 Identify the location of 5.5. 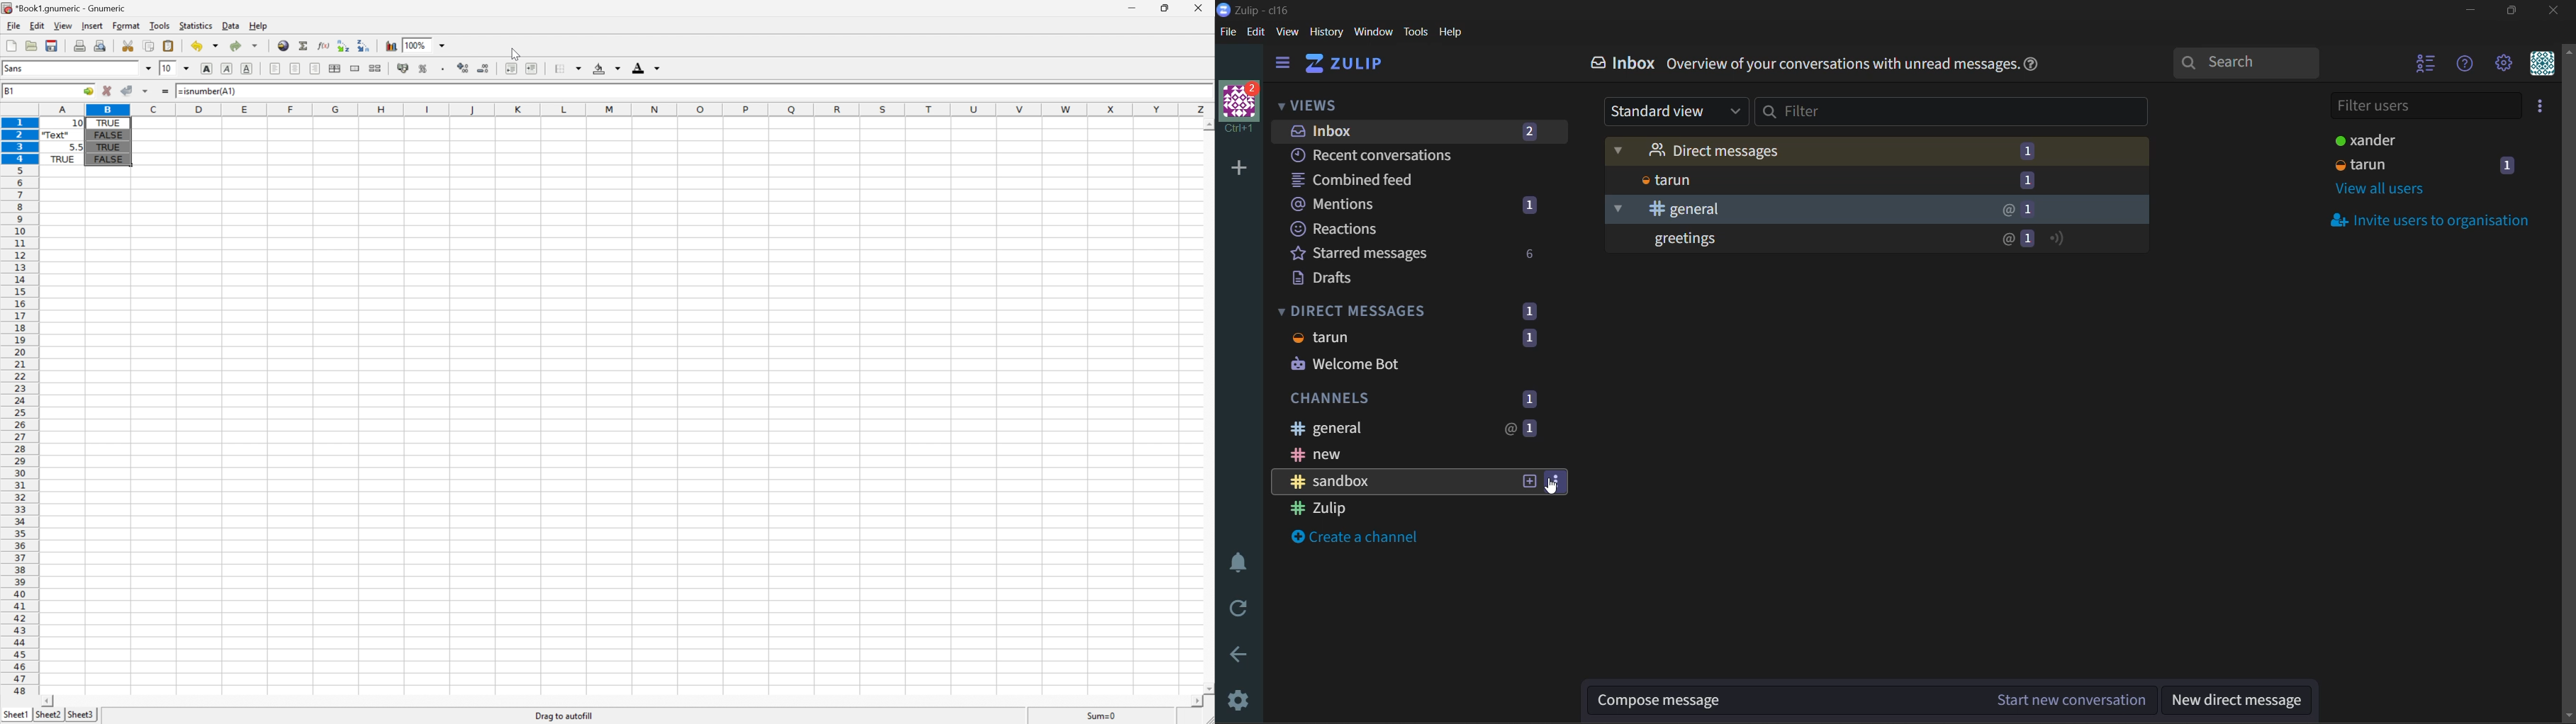
(77, 146).